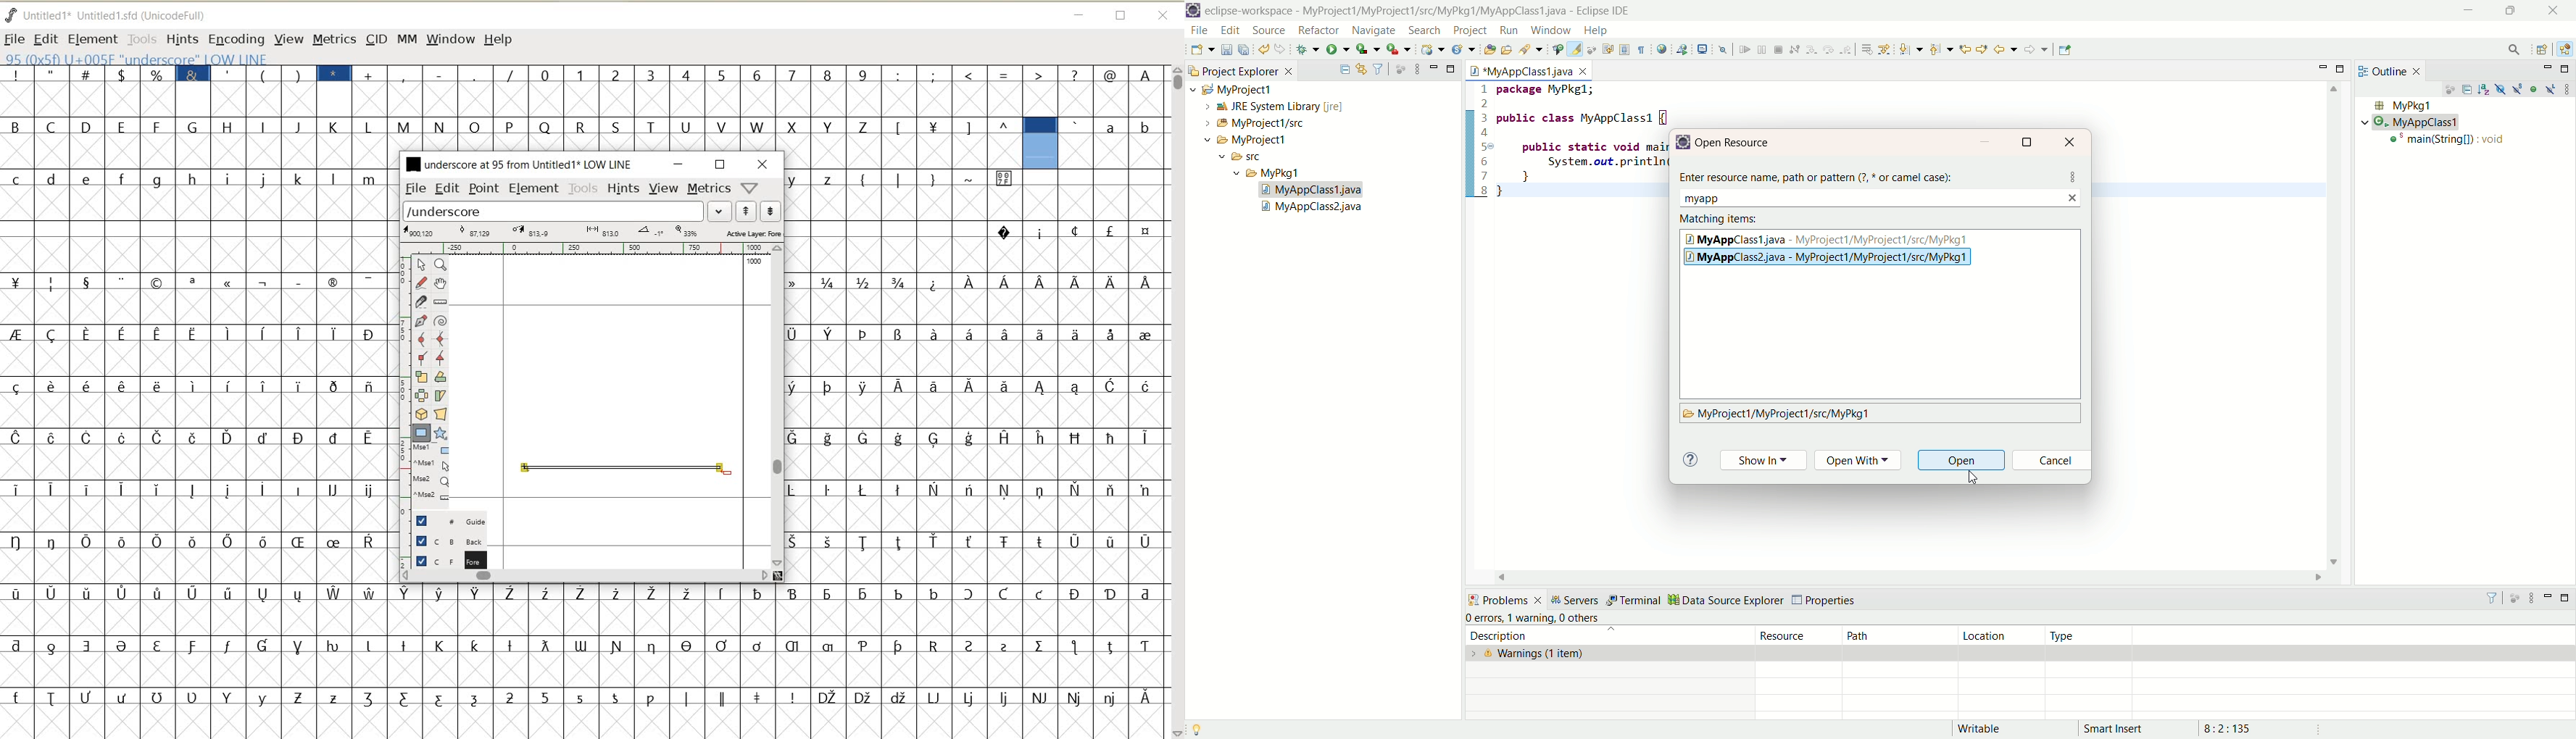 The height and width of the screenshot is (756, 2576). I want to click on FILE, so click(414, 189).